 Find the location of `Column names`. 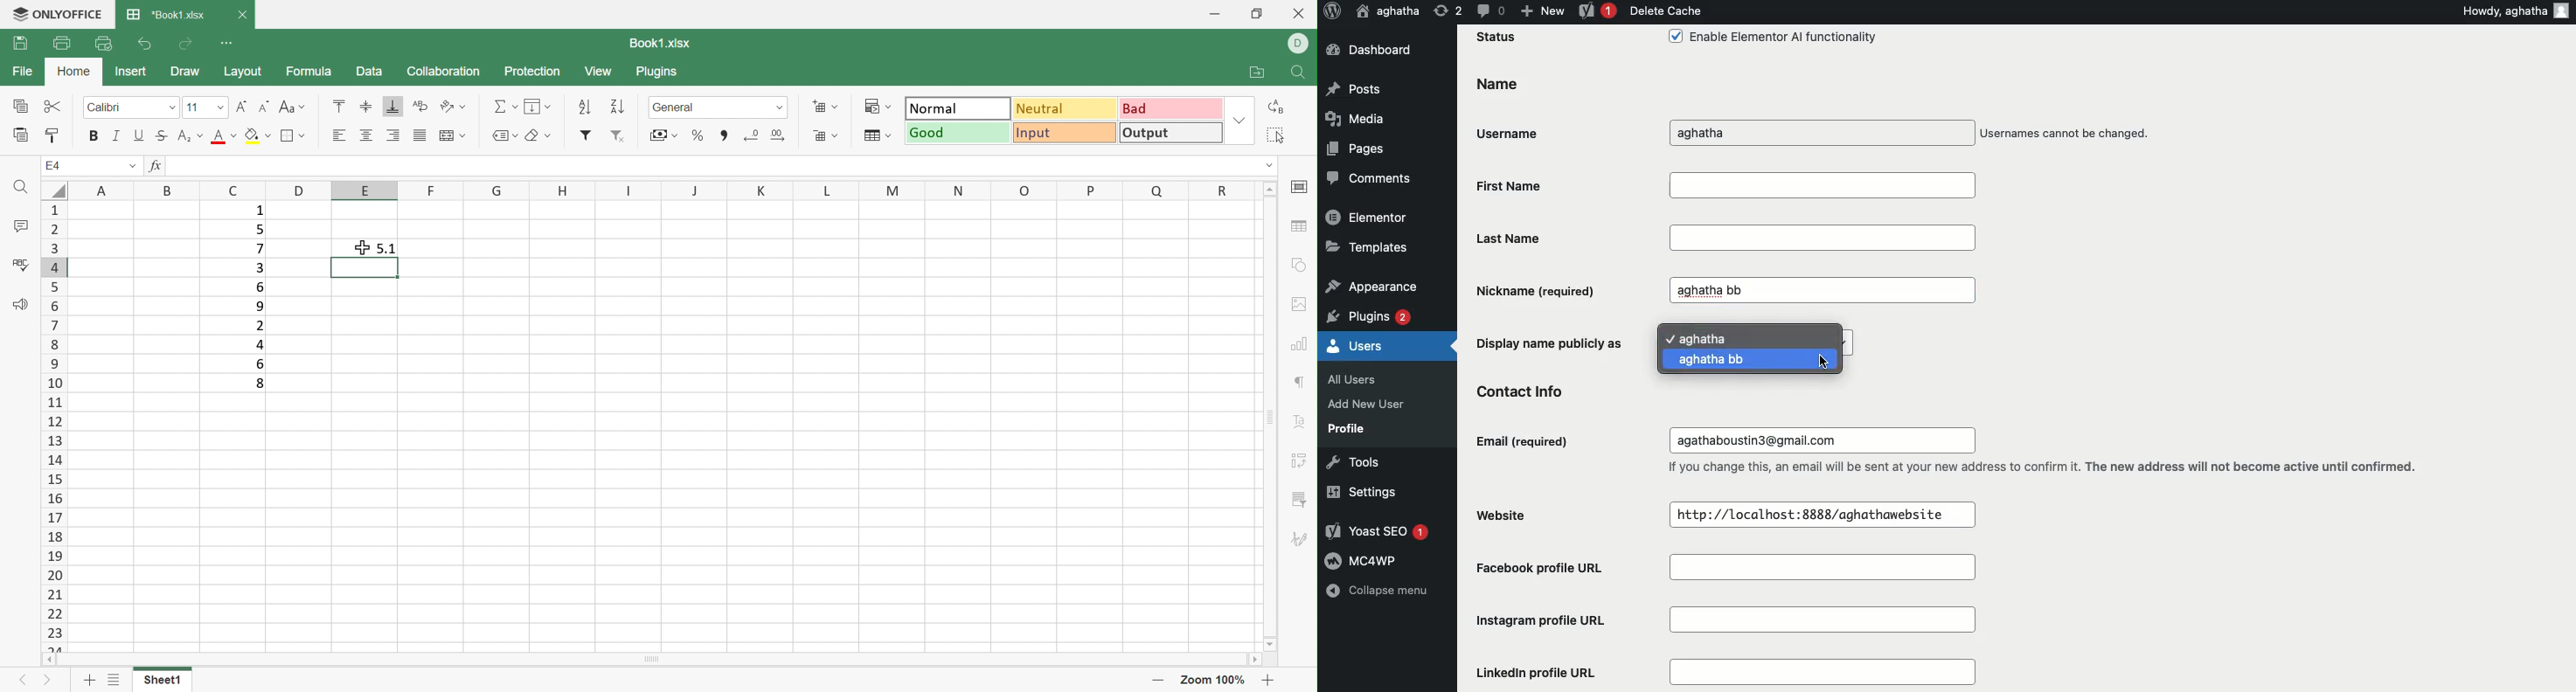

Column names is located at coordinates (646, 190).